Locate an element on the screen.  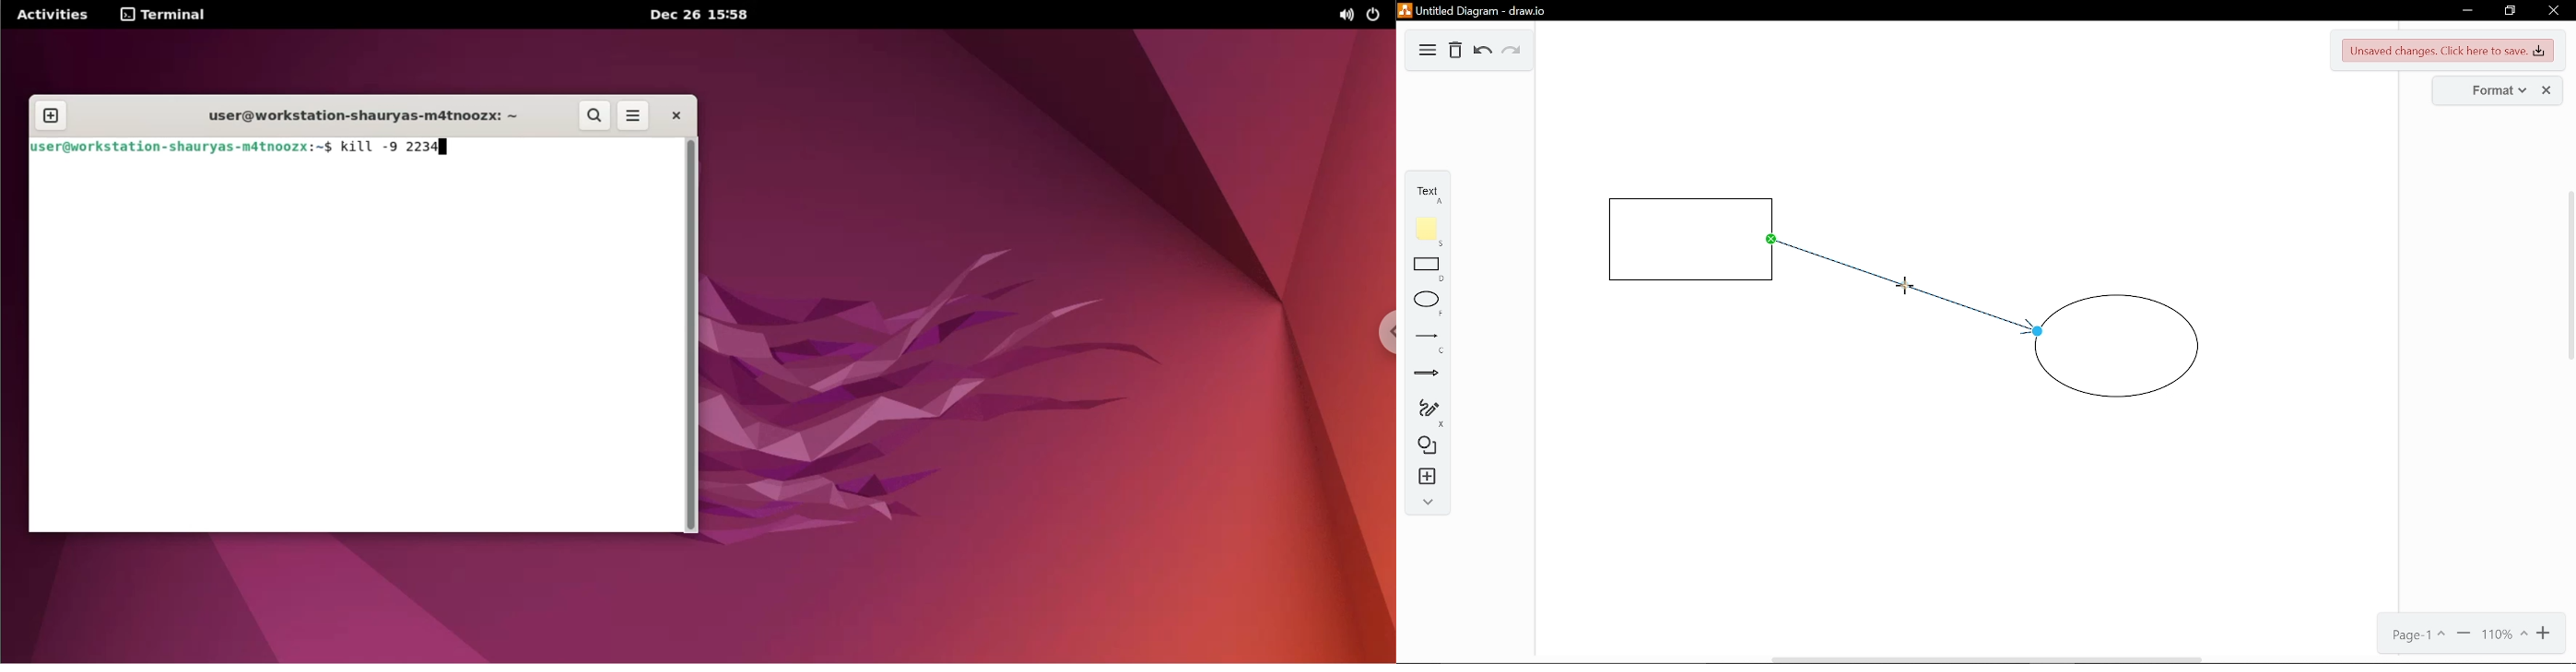
user@workstation-shauryas-m4tnoozx:~$ is located at coordinates (184, 147).